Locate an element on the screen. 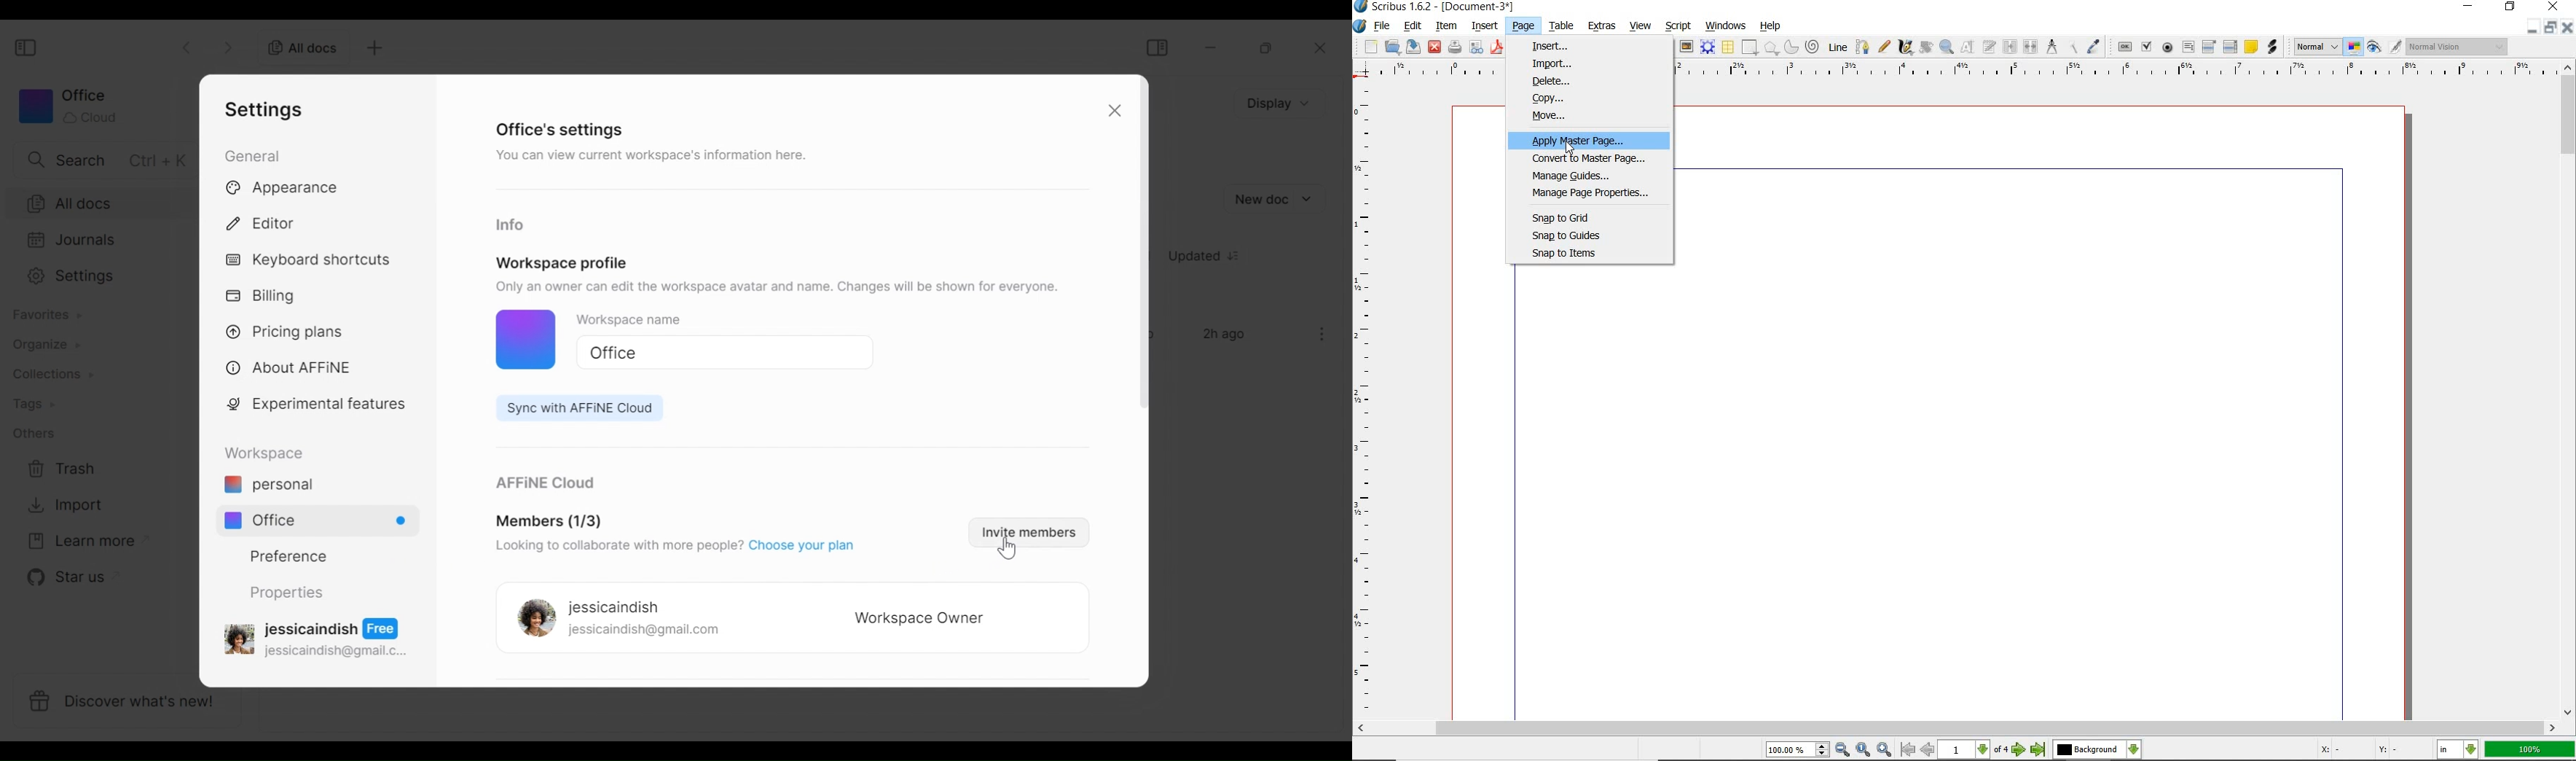 Image resolution: width=2576 pixels, height=784 pixels. spiral is located at coordinates (1812, 44).